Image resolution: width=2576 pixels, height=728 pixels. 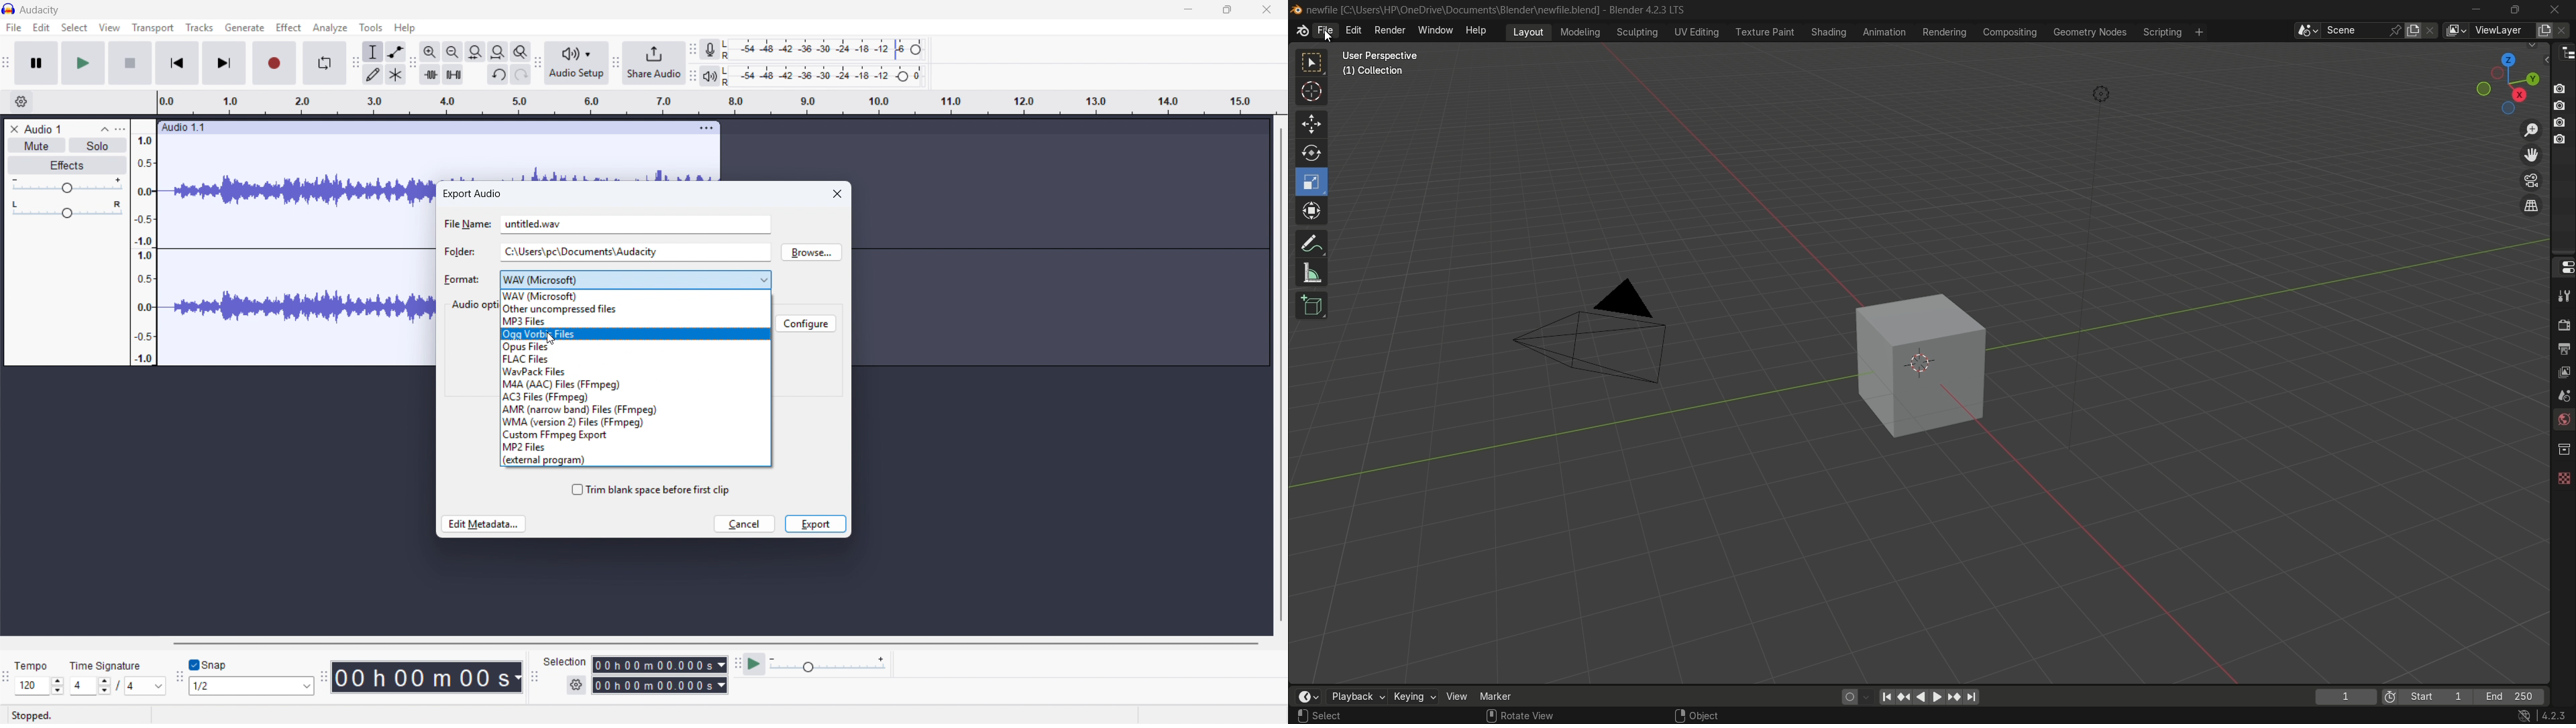 What do you see at coordinates (635, 459) in the screenshot?
I see `External program ` at bounding box center [635, 459].